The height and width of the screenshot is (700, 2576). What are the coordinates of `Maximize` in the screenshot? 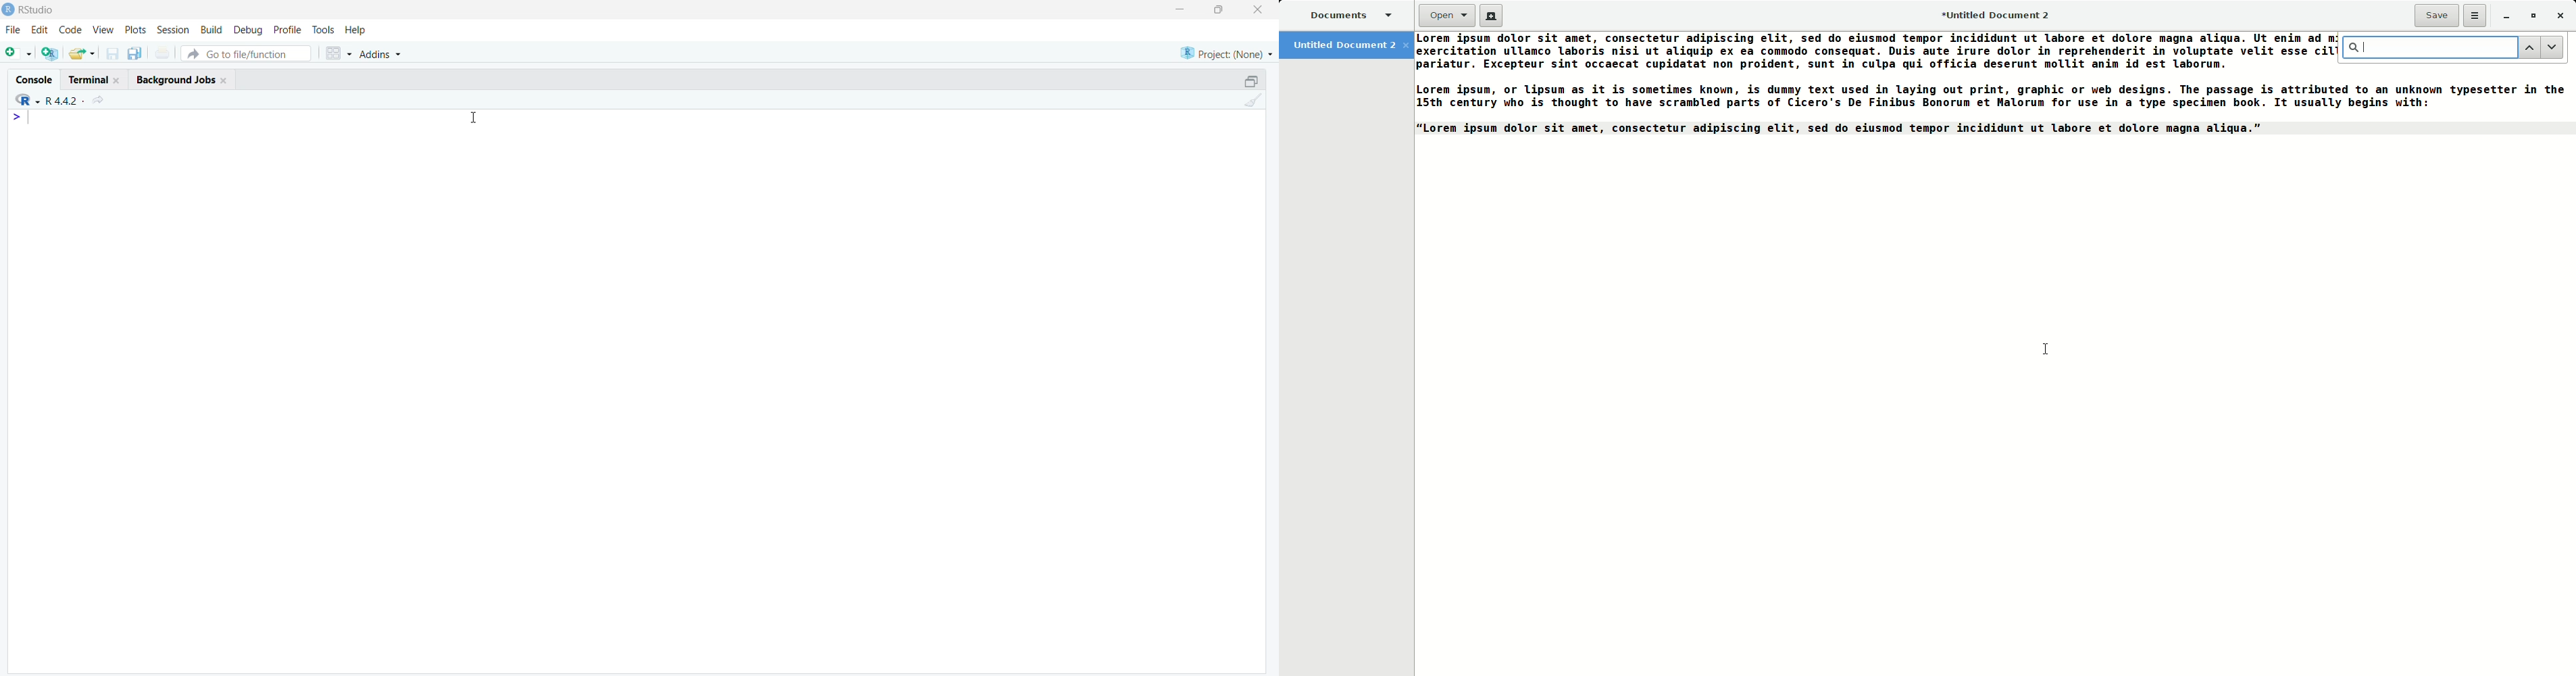 It's located at (1219, 9).